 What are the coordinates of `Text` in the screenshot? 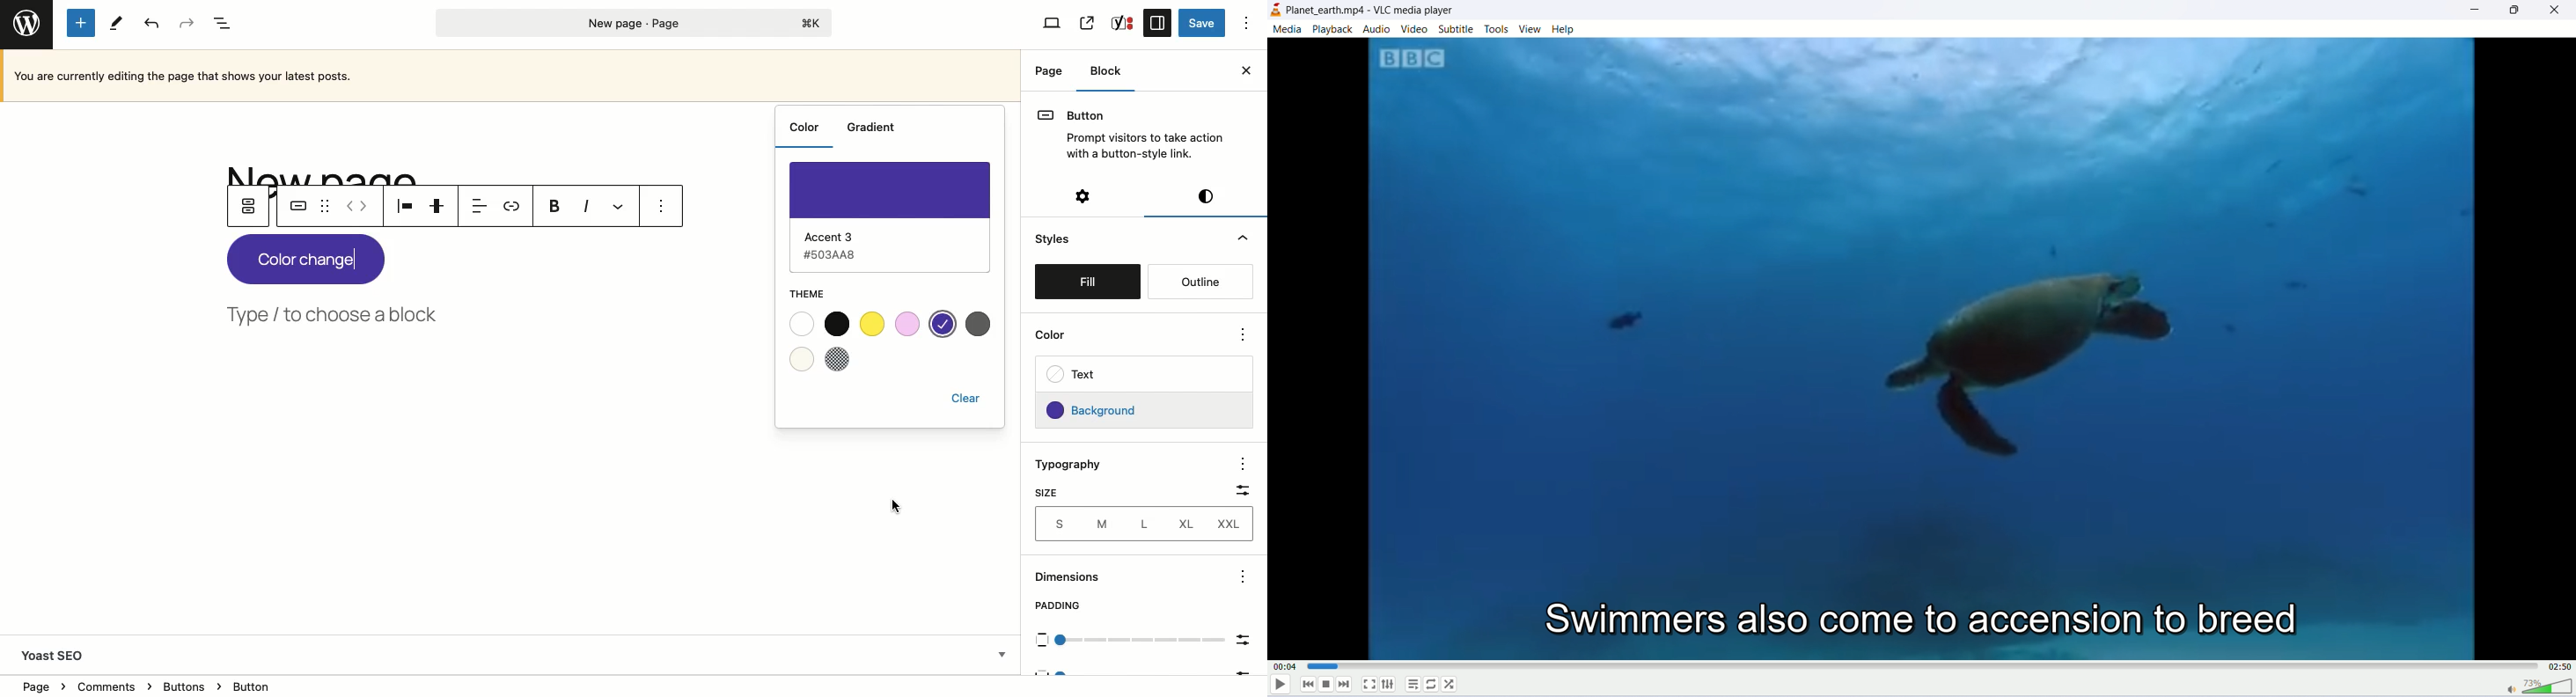 It's located at (1149, 376).